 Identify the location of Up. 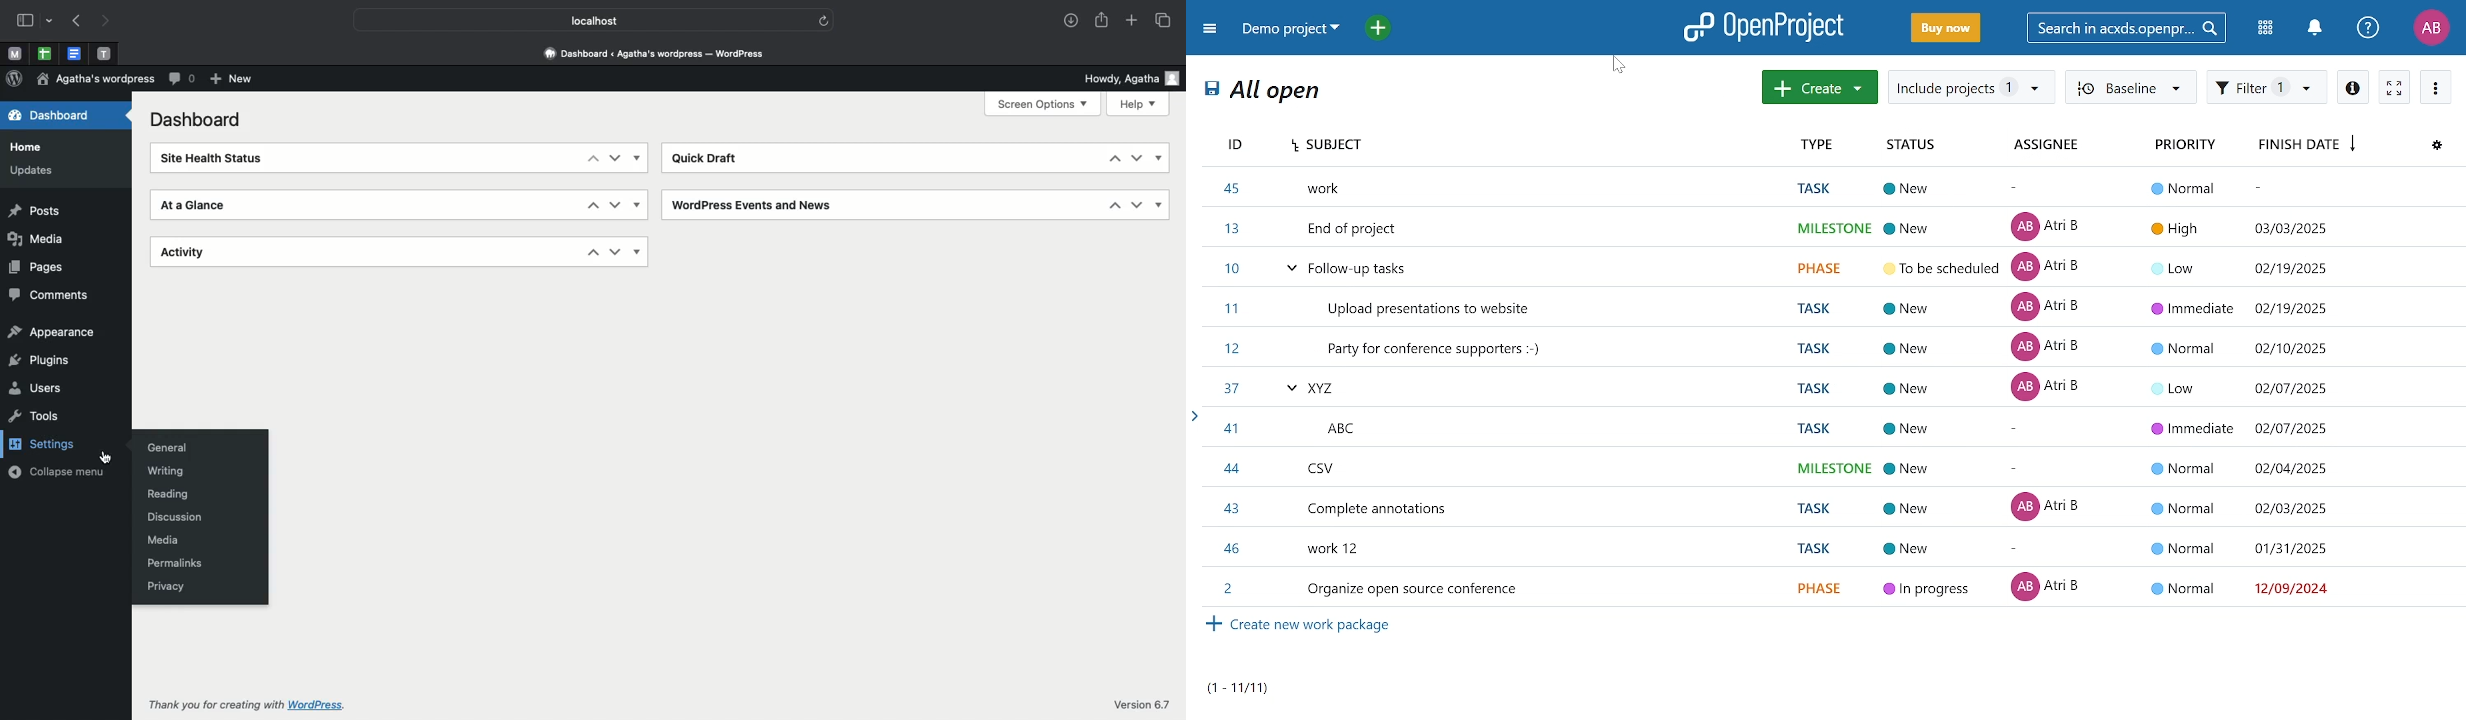
(1114, 206).